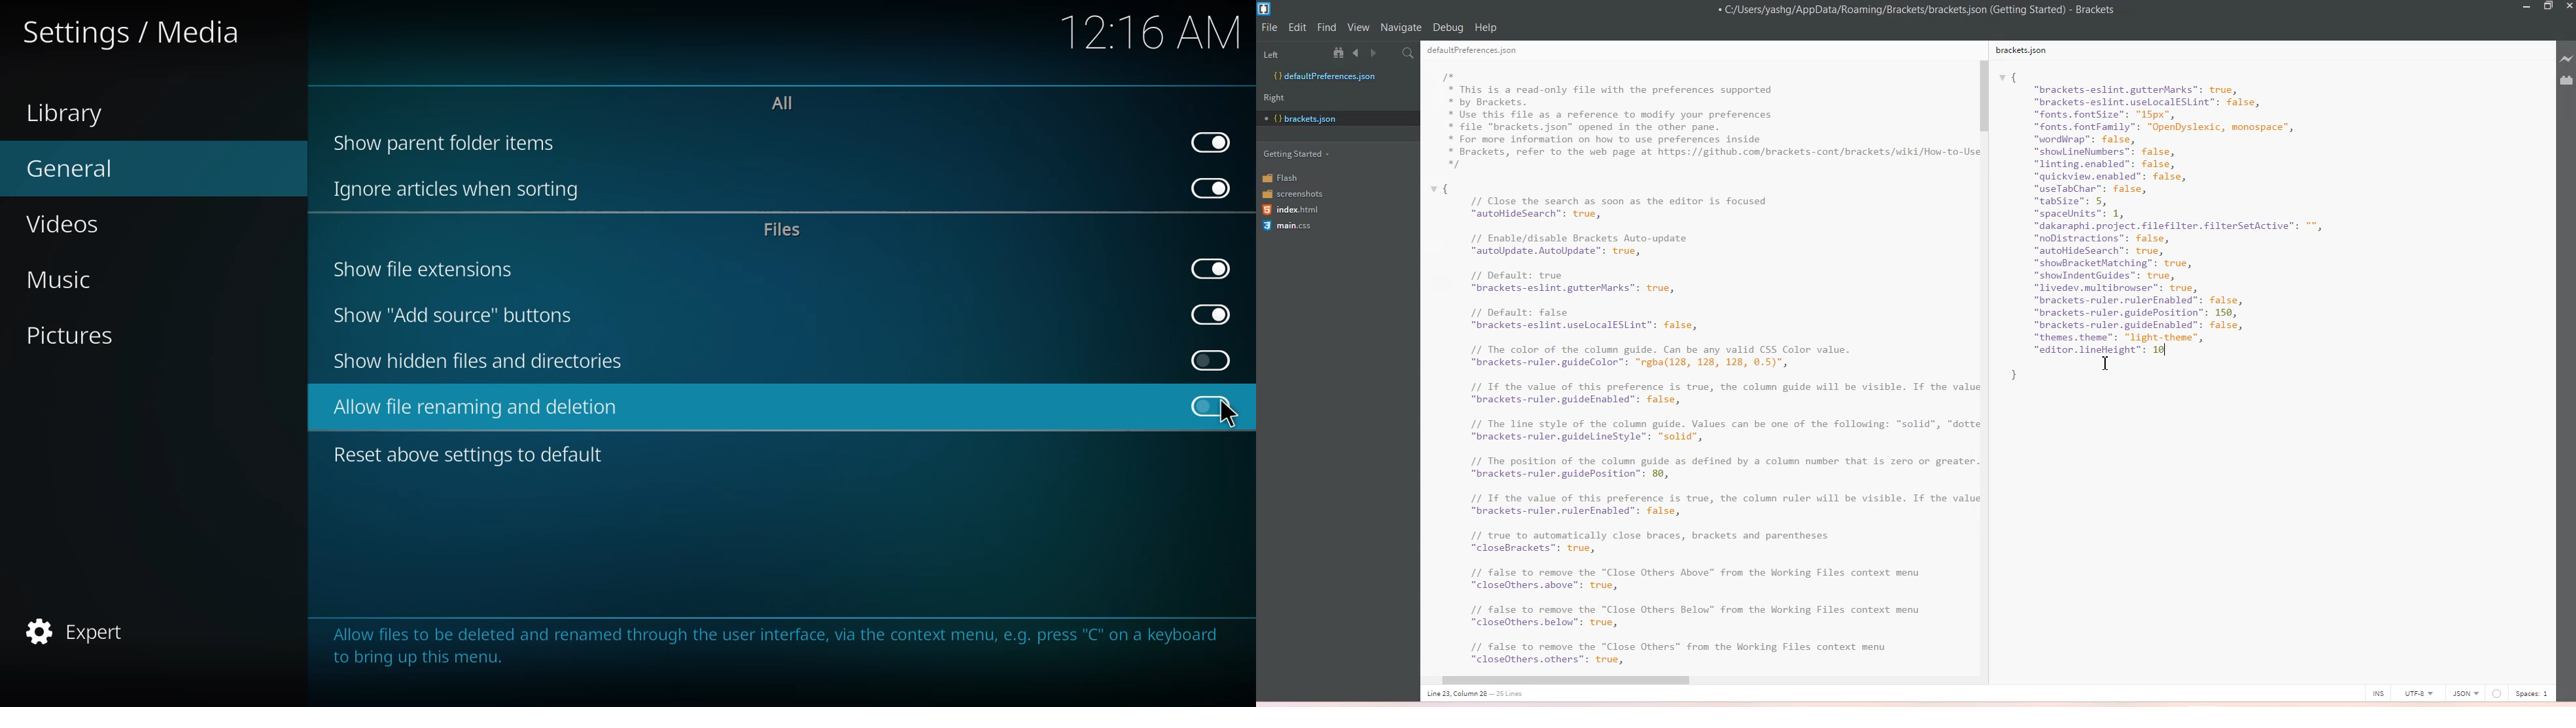  What do you see at coordinates (786, 229) in the screenshot?
I see `files` at bounding box center [786, 229].